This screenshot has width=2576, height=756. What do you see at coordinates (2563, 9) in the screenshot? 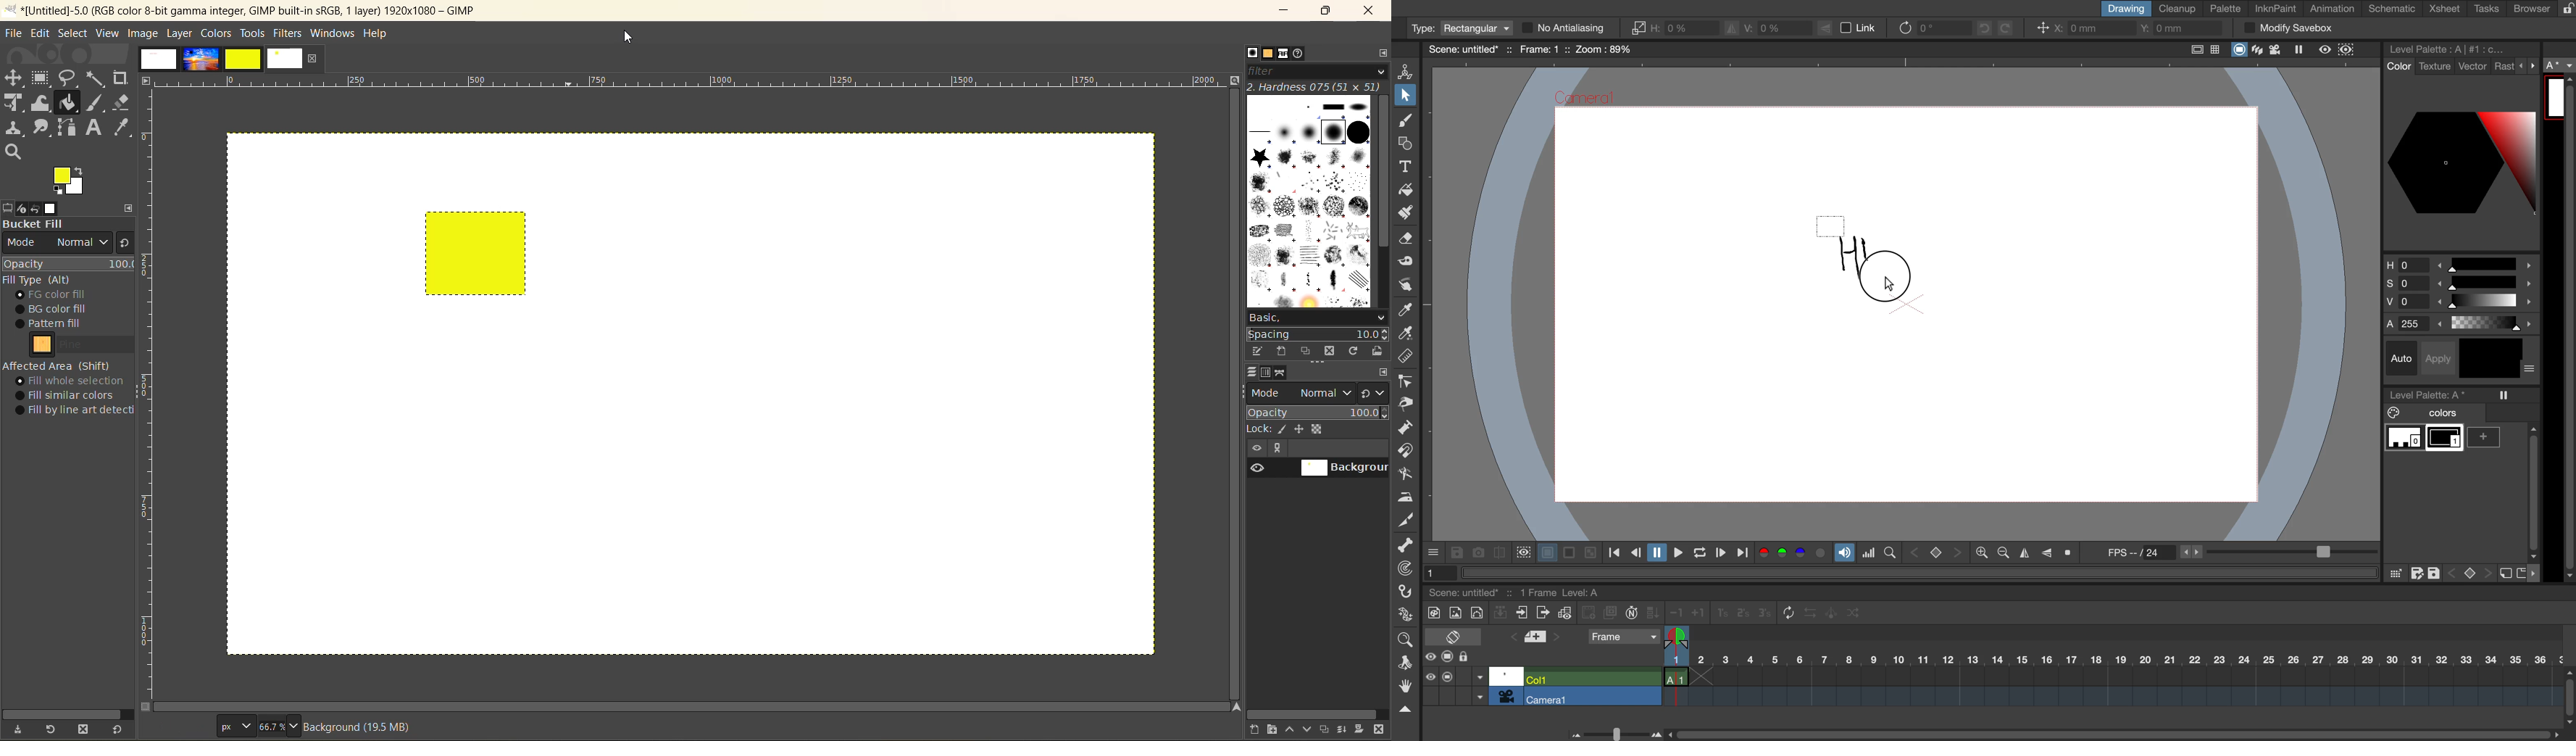
I see `lock rooms tab` at bounding box center [2563, 9].